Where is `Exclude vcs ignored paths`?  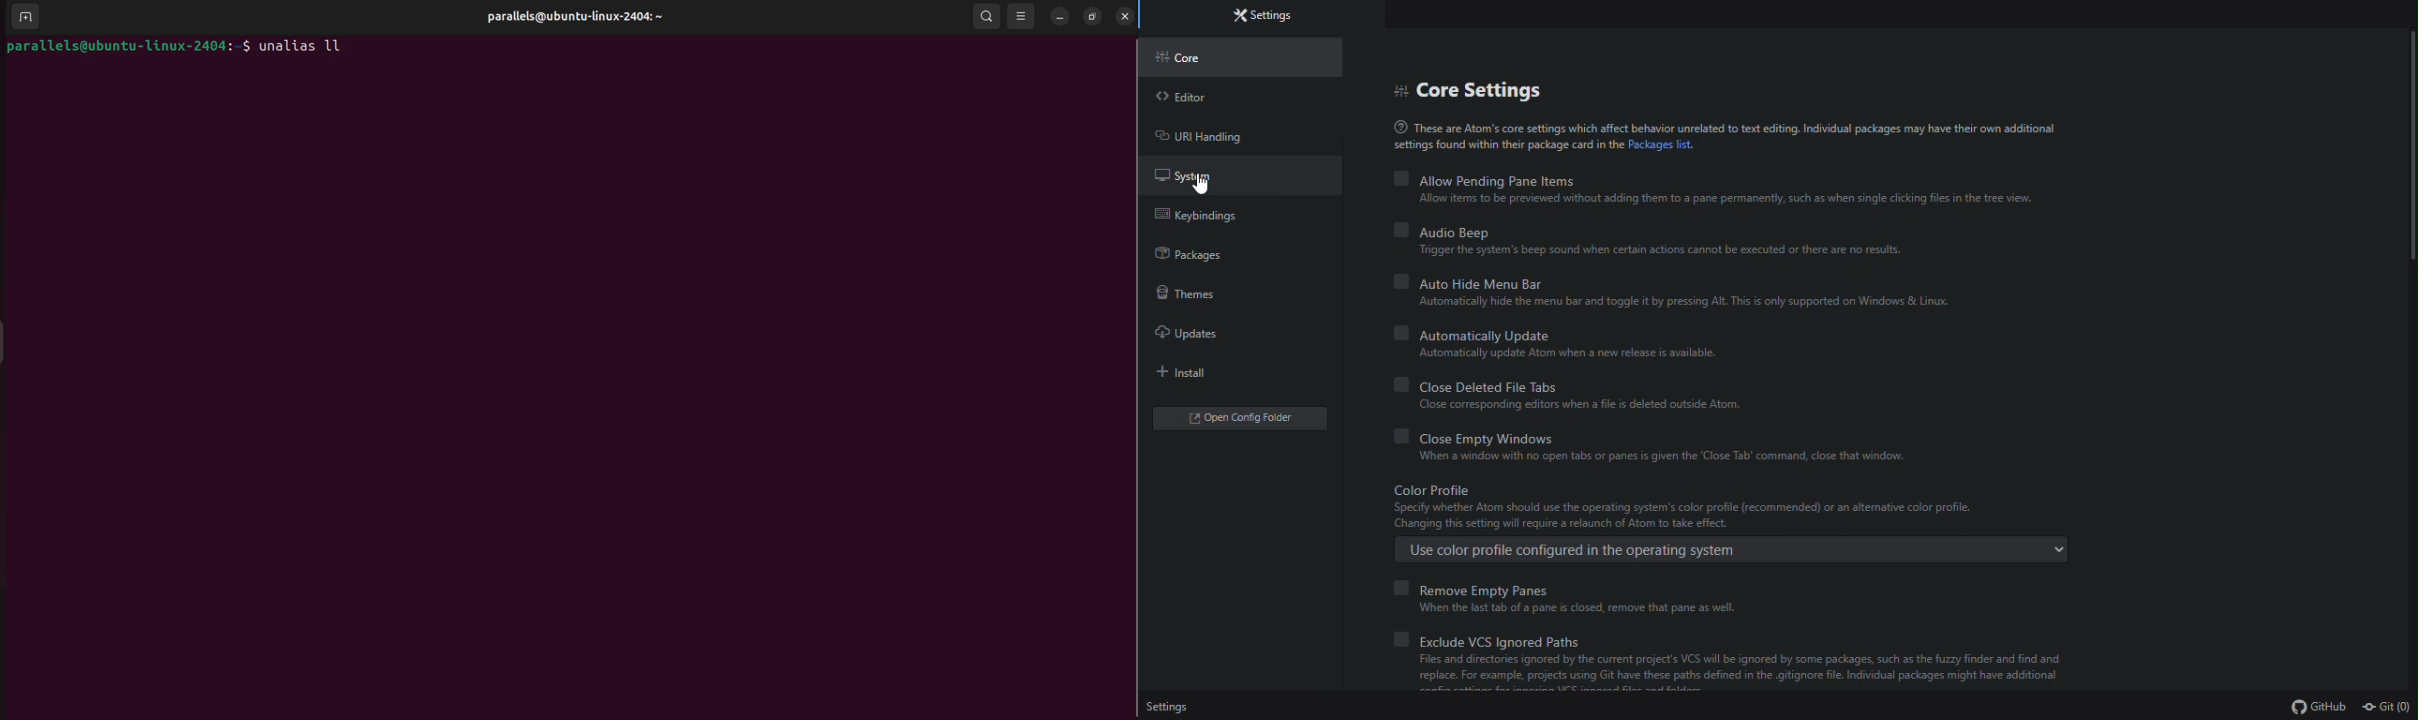
Exclude vcs ignored paths is located at coordinates (1741, 639).